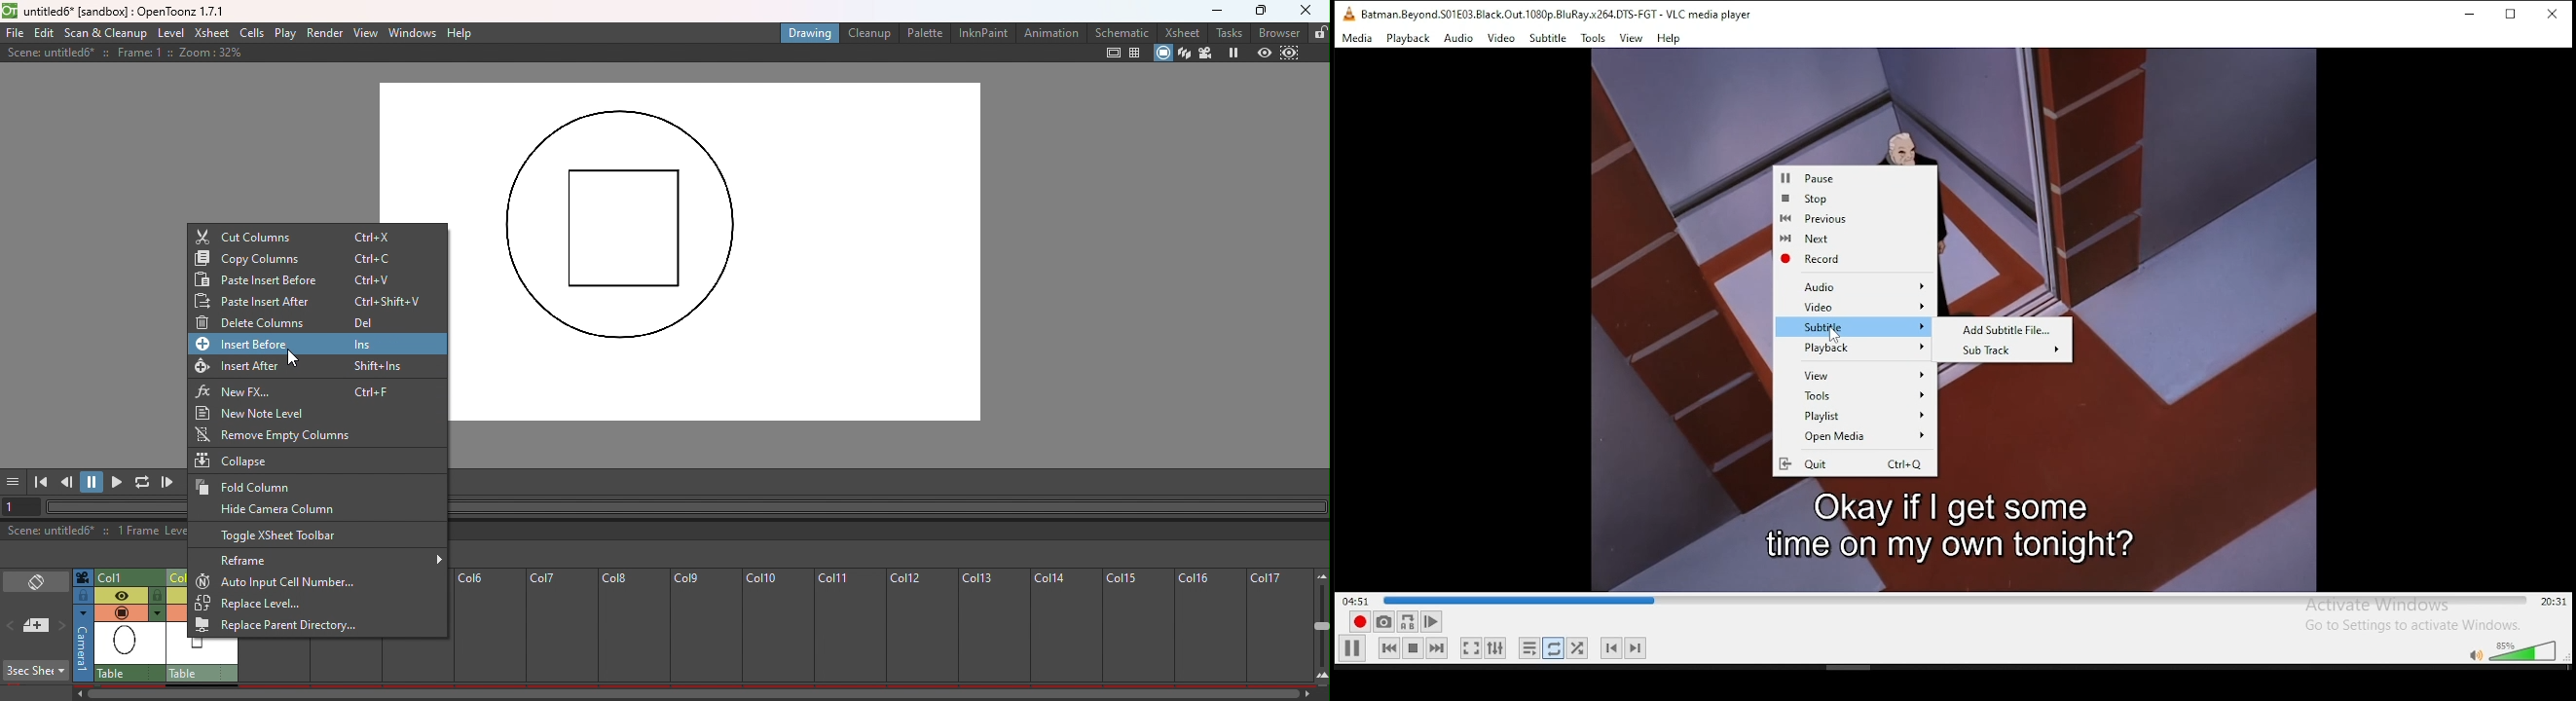 This screenshot has width=2576, height=728. I want to click on minimize, so click(2474, 16).